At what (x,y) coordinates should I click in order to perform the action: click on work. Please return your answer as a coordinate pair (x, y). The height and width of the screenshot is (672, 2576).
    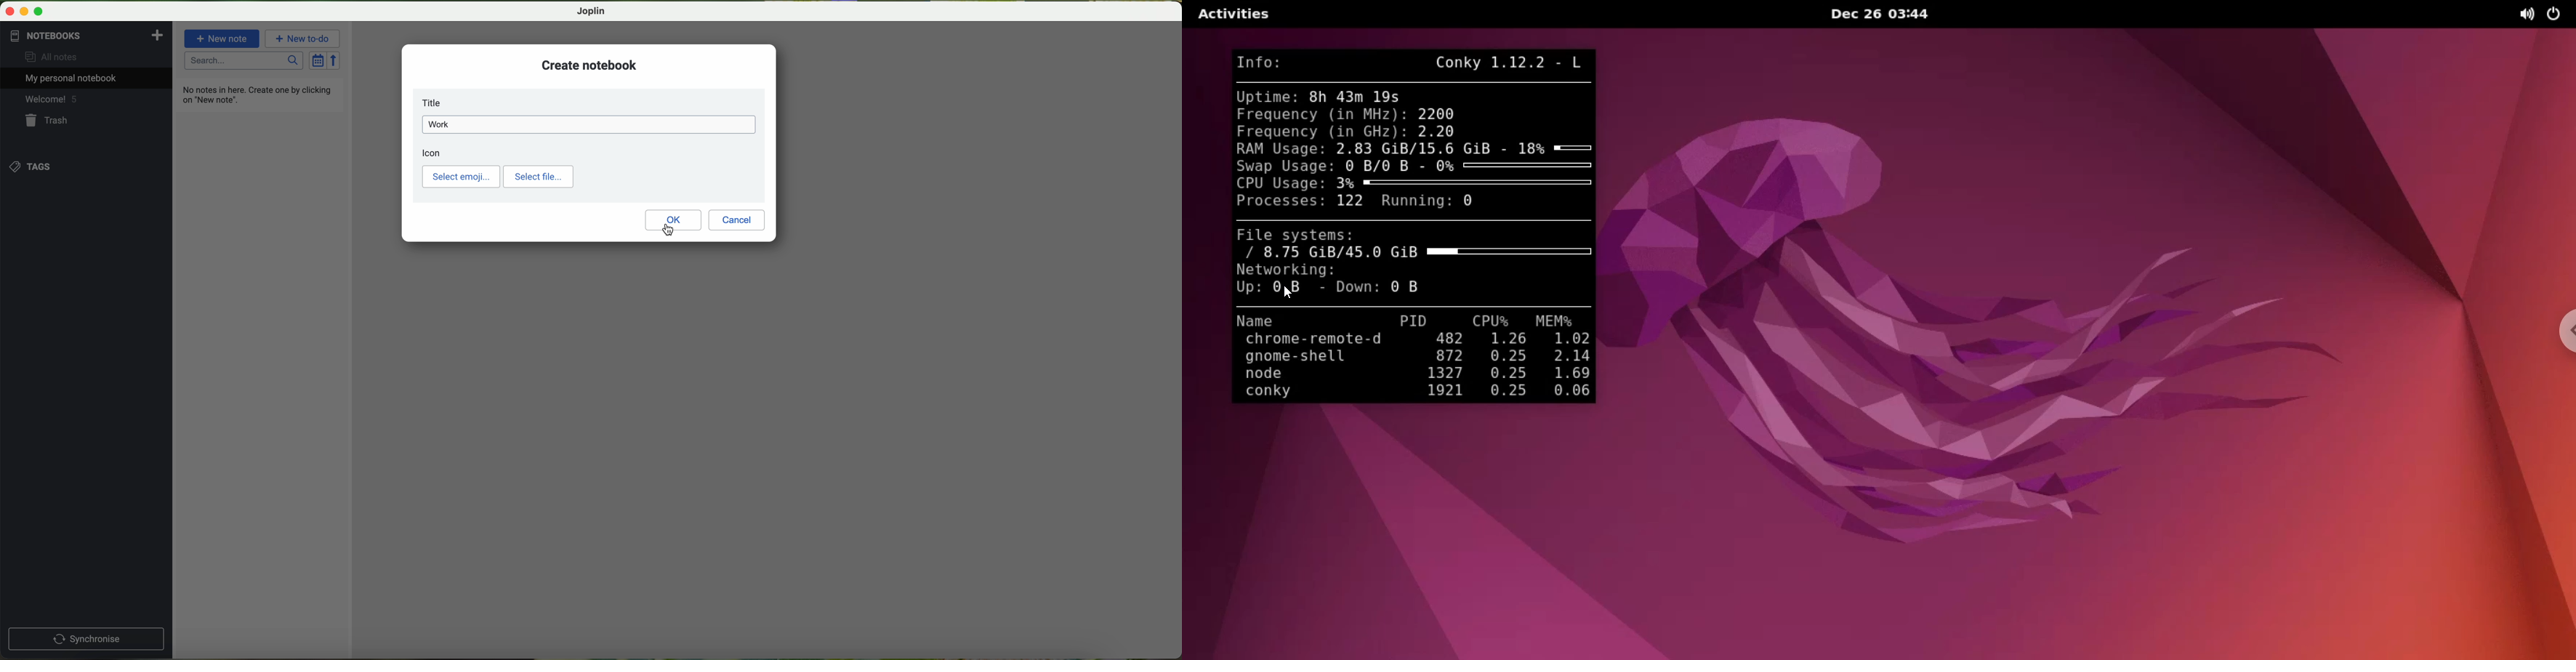
    Looking at the image, I should click on (589, 125).